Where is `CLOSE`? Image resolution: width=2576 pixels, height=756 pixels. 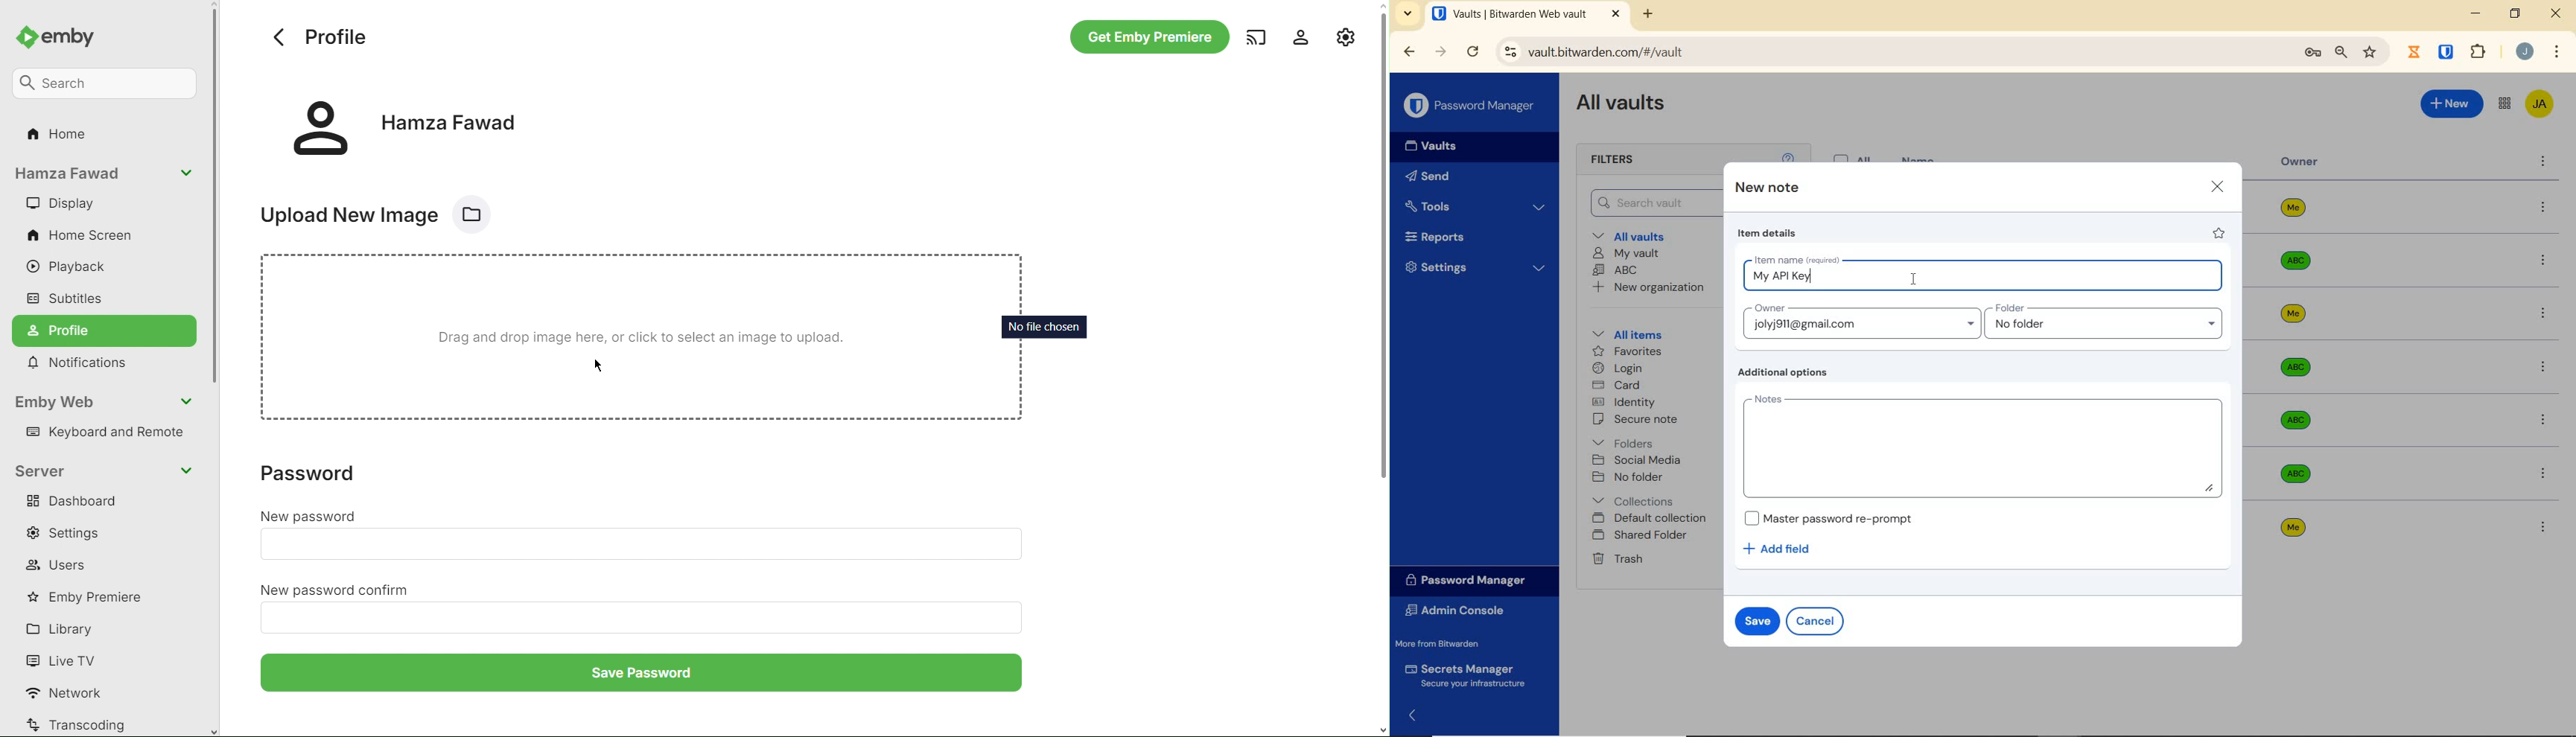
CLOSE is located at coordinates (1616, 14).